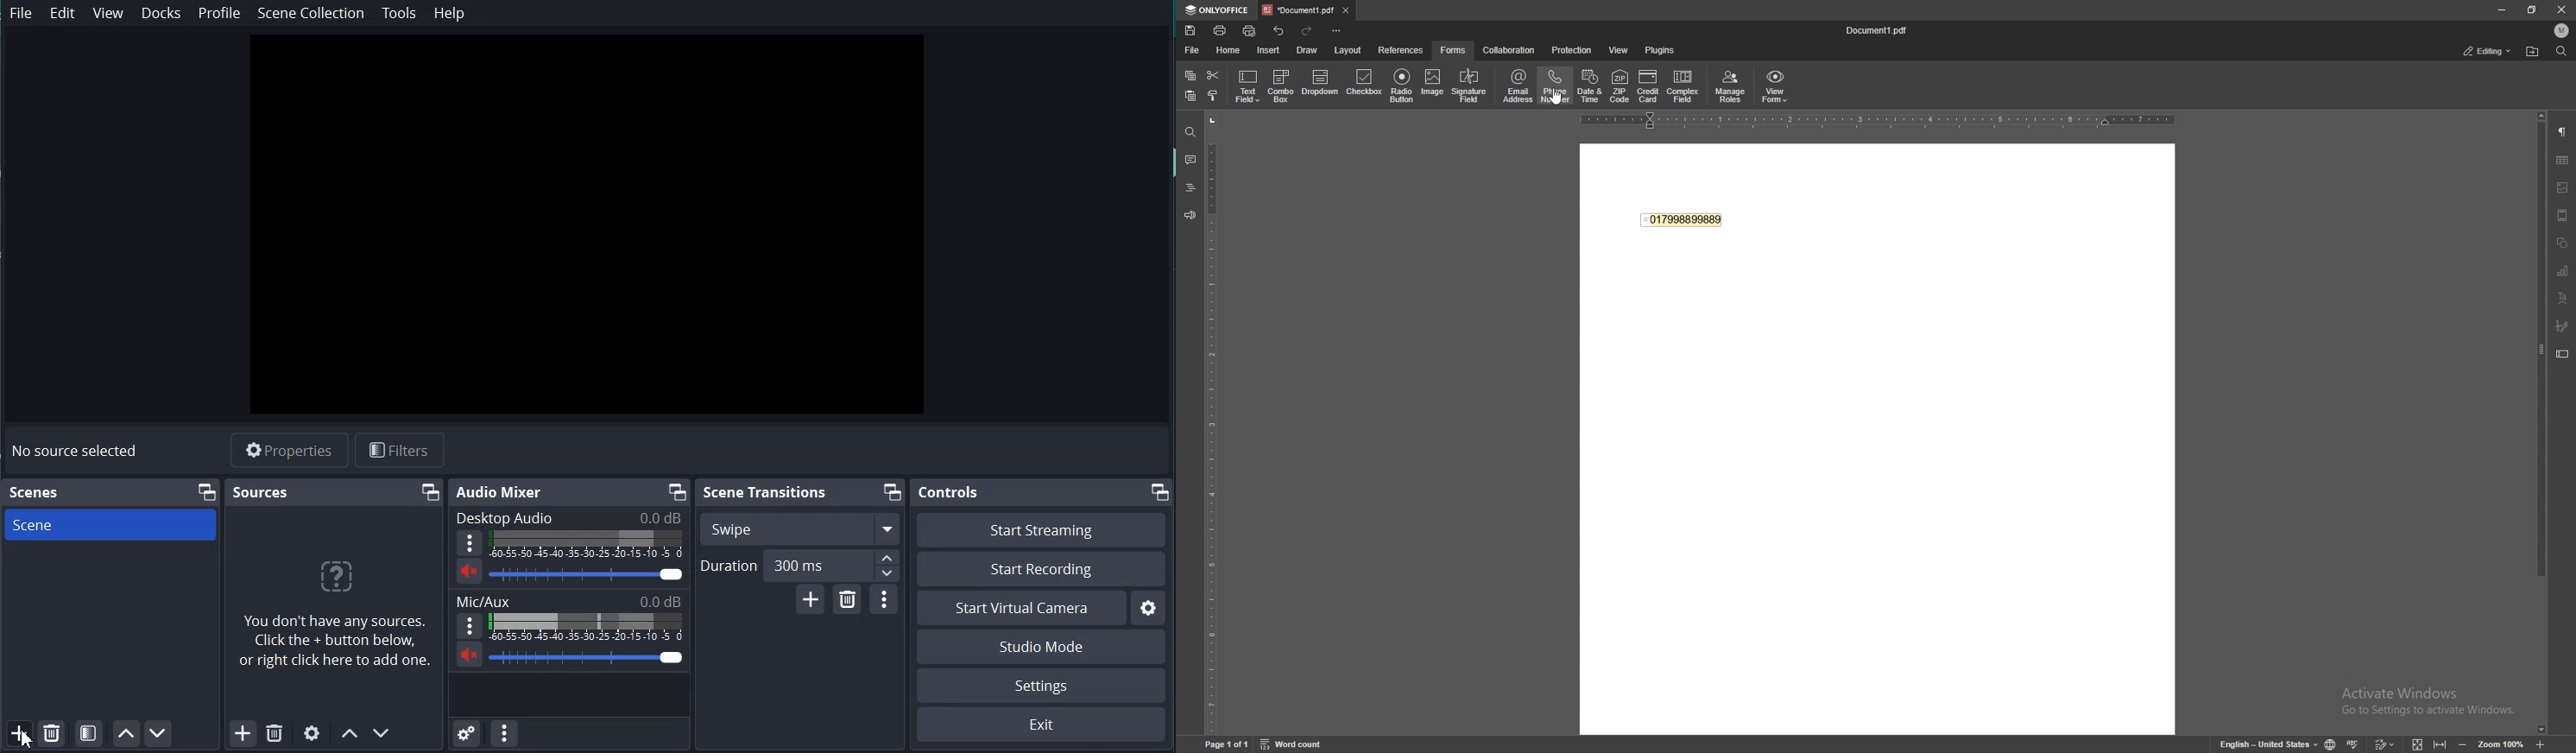 The width and height of the screenshot is (2576, 756). What do you see at coordinates (676, 491) in the screenshot?
I see `Maximize` at bounding box center [676, 491].